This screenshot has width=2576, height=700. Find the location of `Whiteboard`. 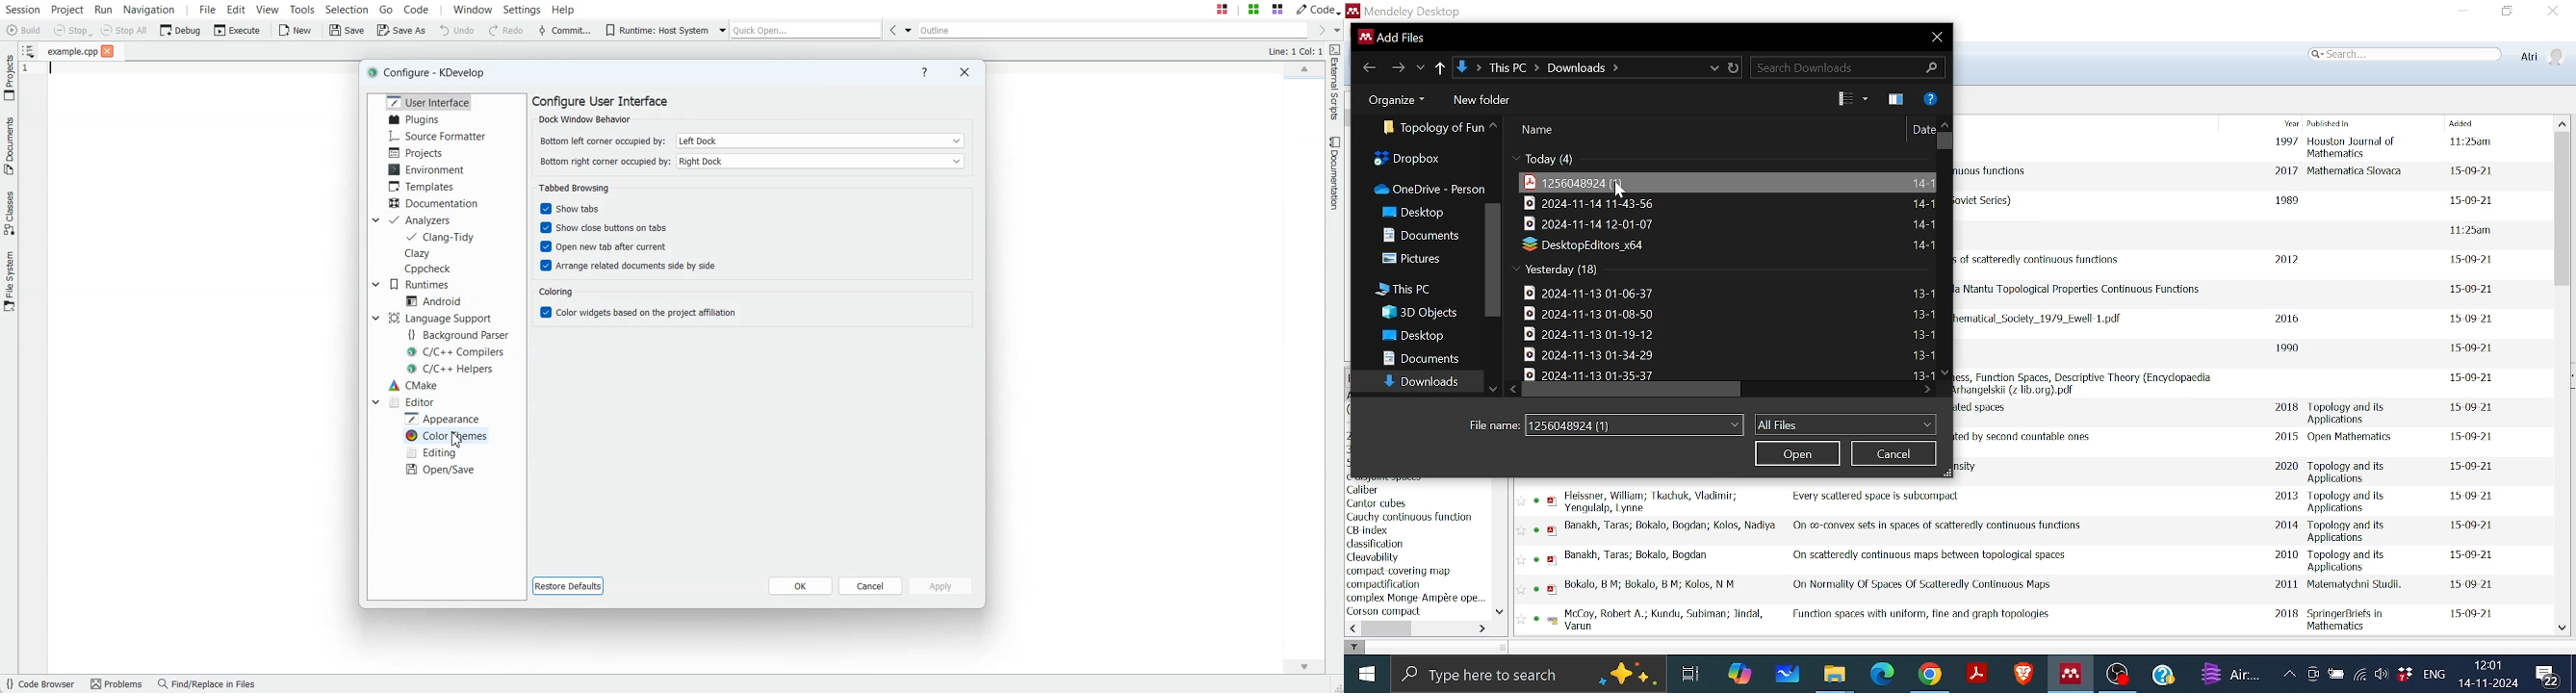

Whiteboard is located at coordinates (1787, 675).